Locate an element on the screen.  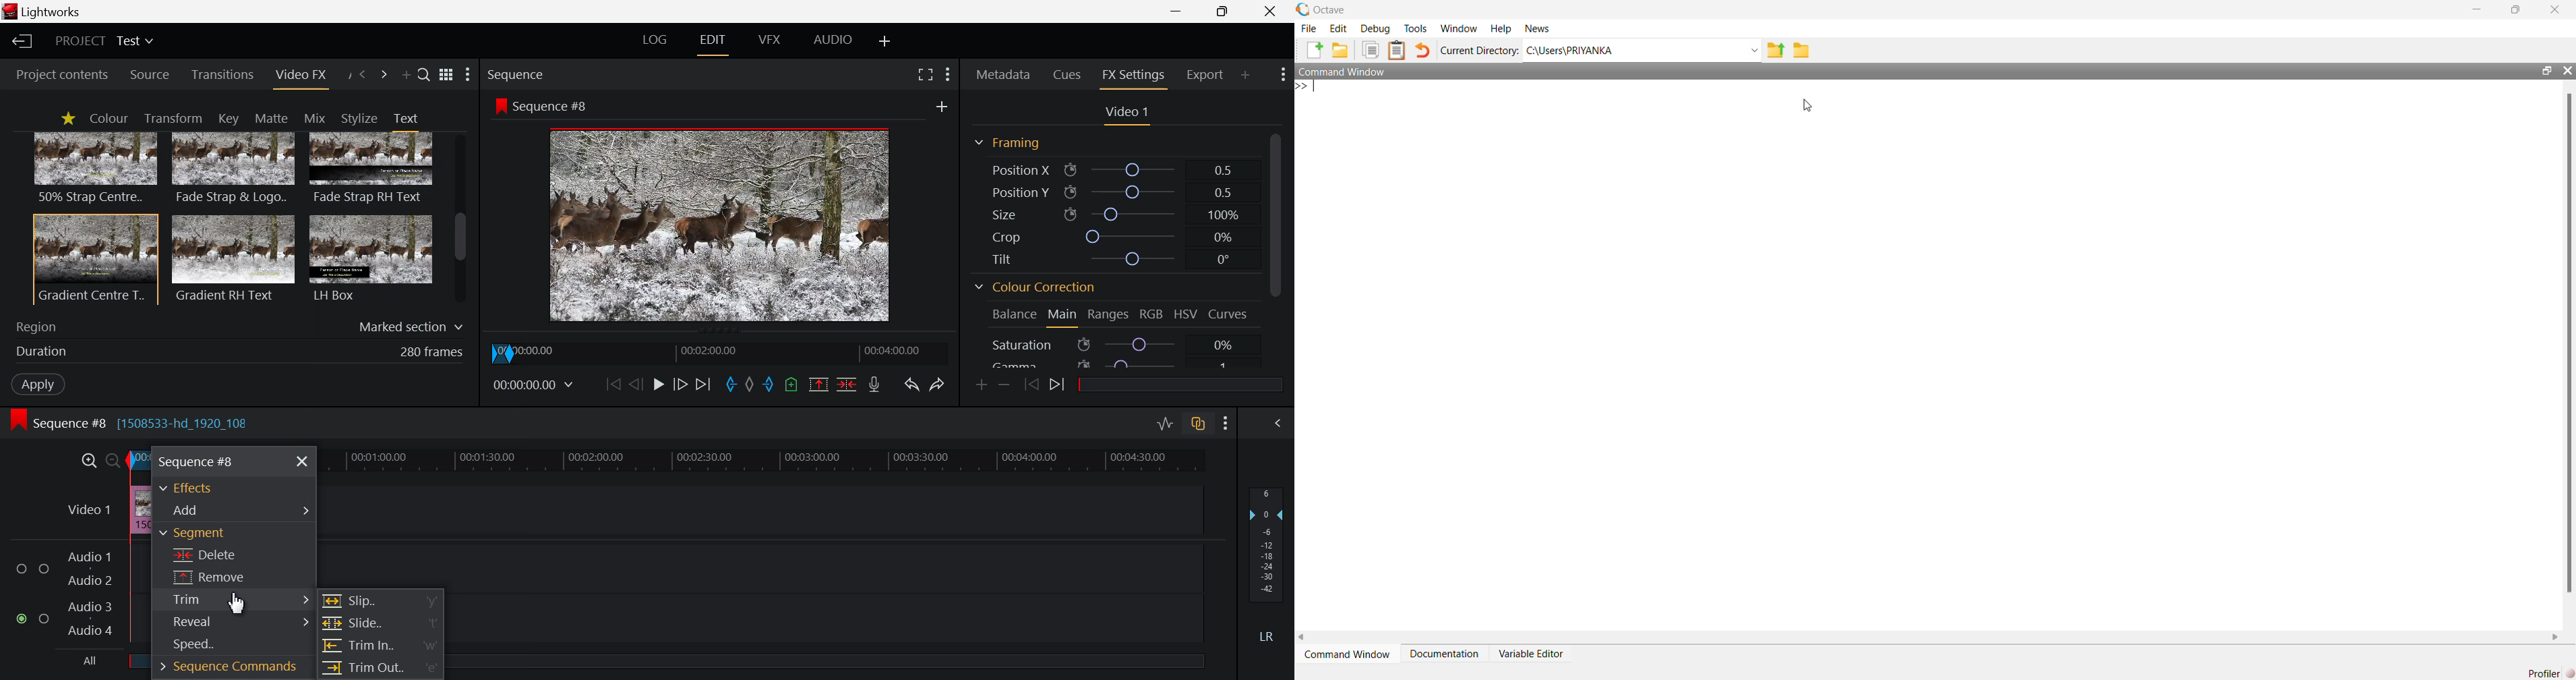
Close is located at coordinates (1271, 11).